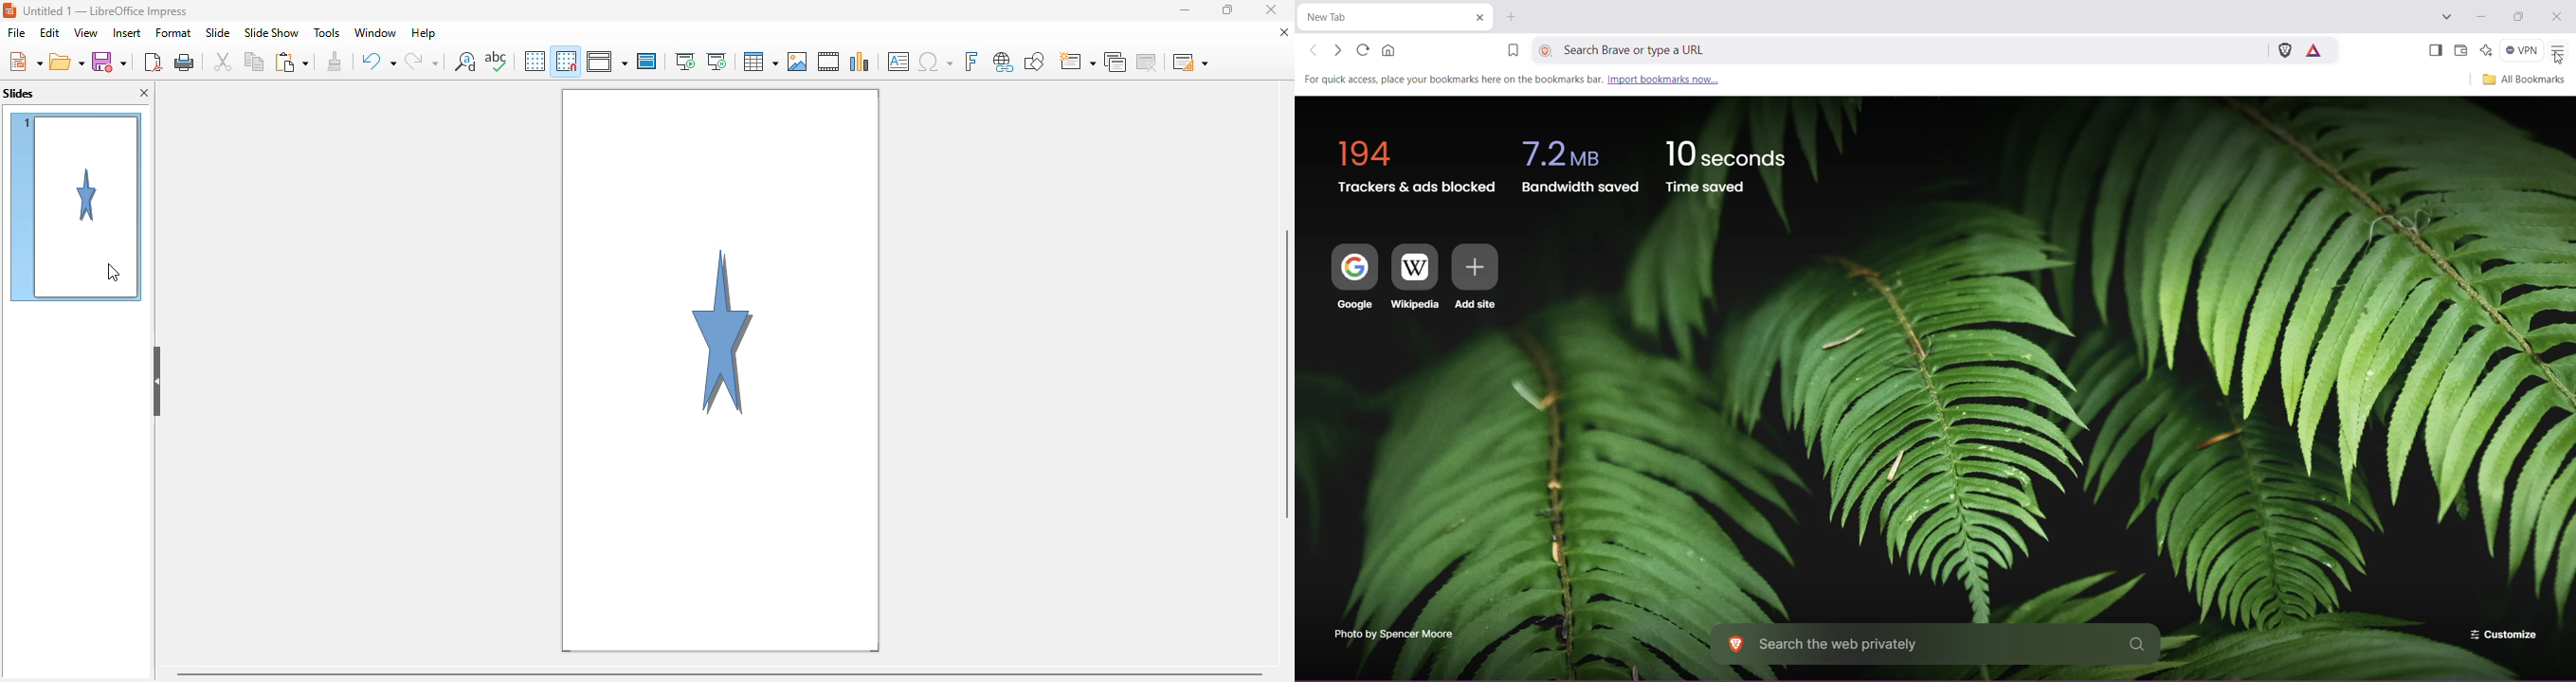 Image resolution: width=2576 pixels, height=700 pixels. I want to click on slide 1, so click(77, 208).